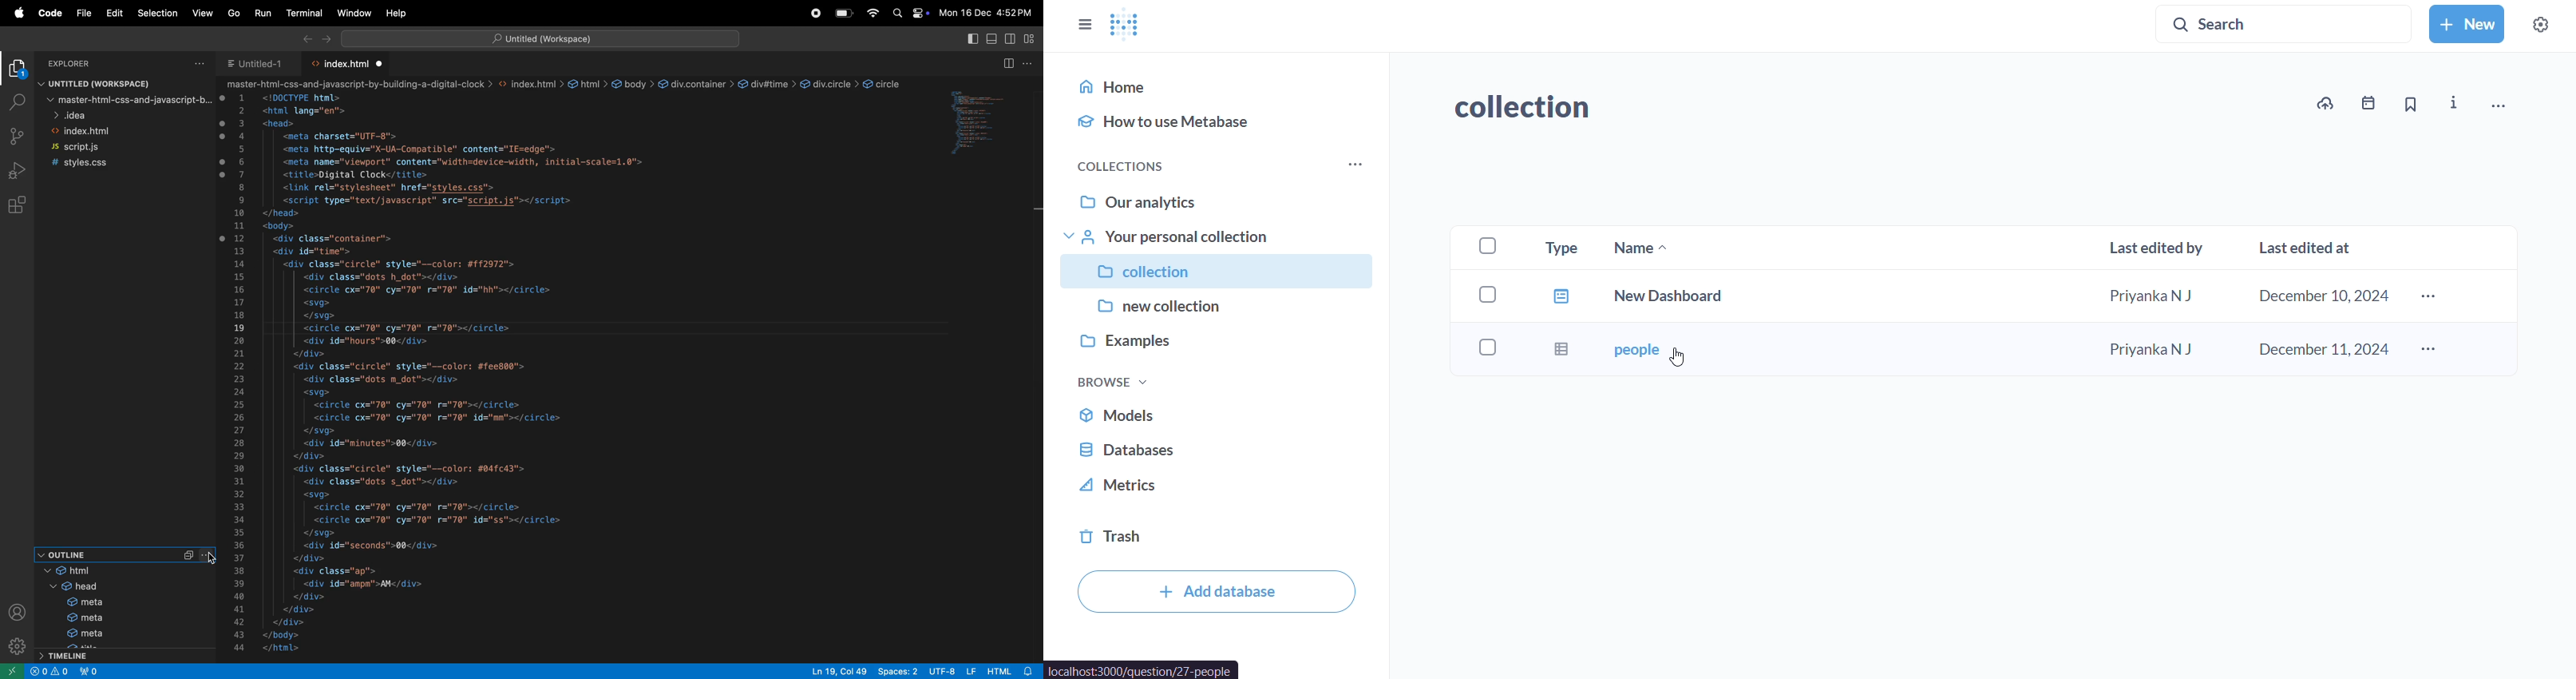  What do you see at coordinates (1143, 669) in the screenshot?
I see `url` at bounding box center [1143, 669].